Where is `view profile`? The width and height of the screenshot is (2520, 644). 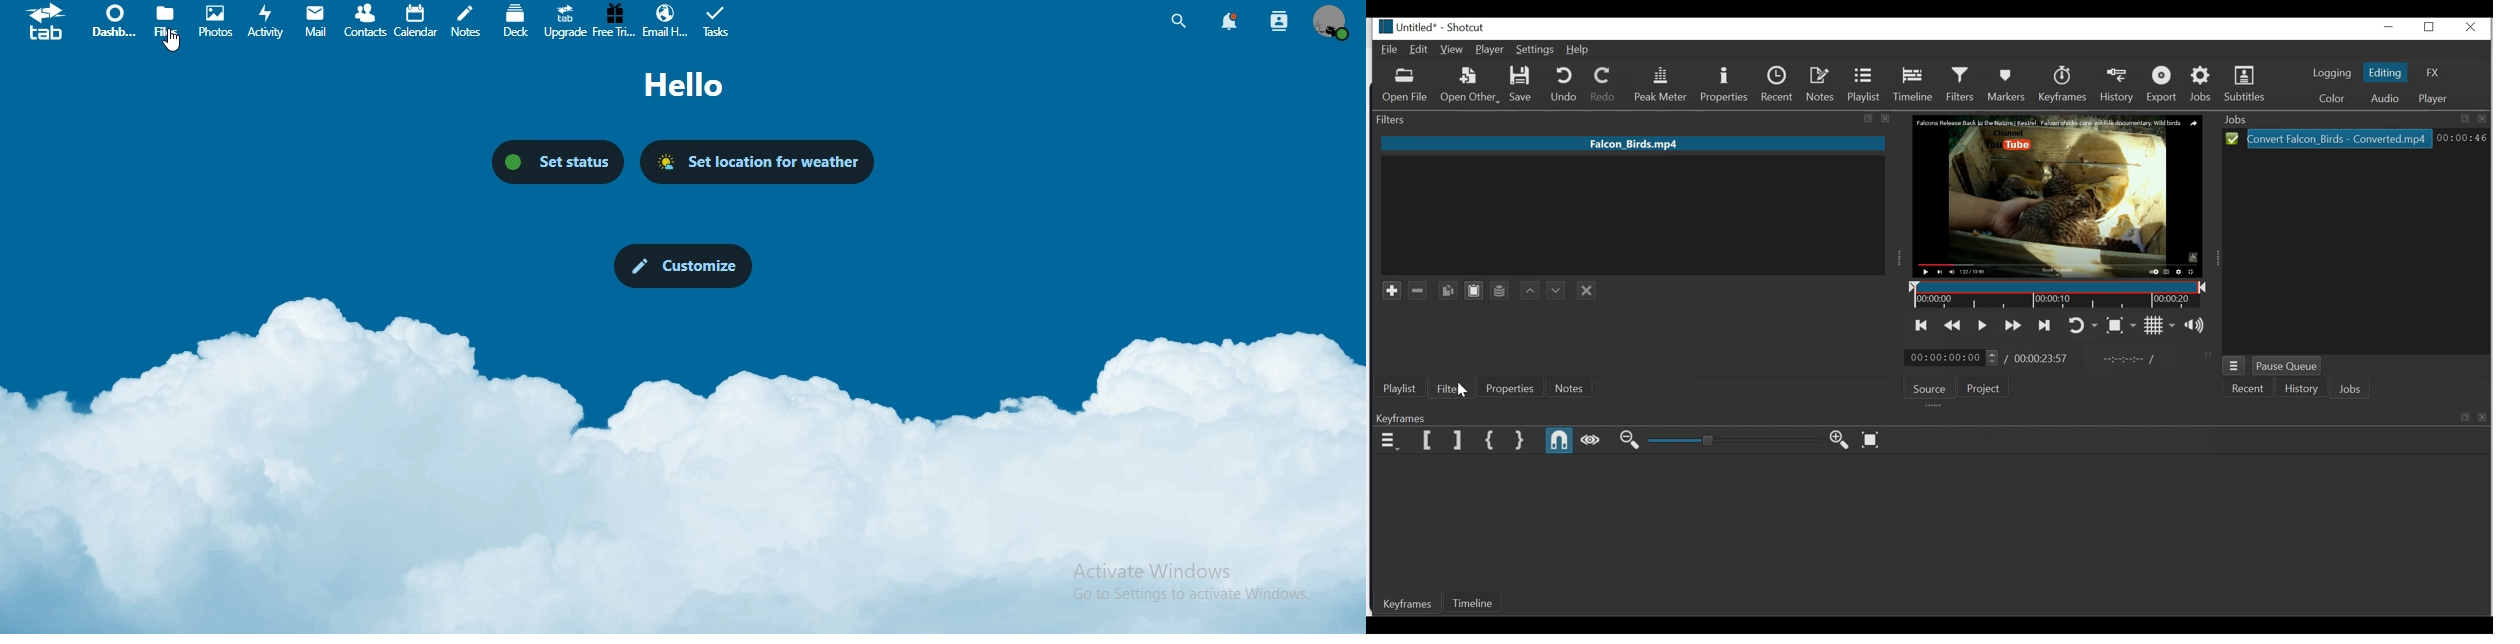 view profile is located at coordinates (1330, 23).